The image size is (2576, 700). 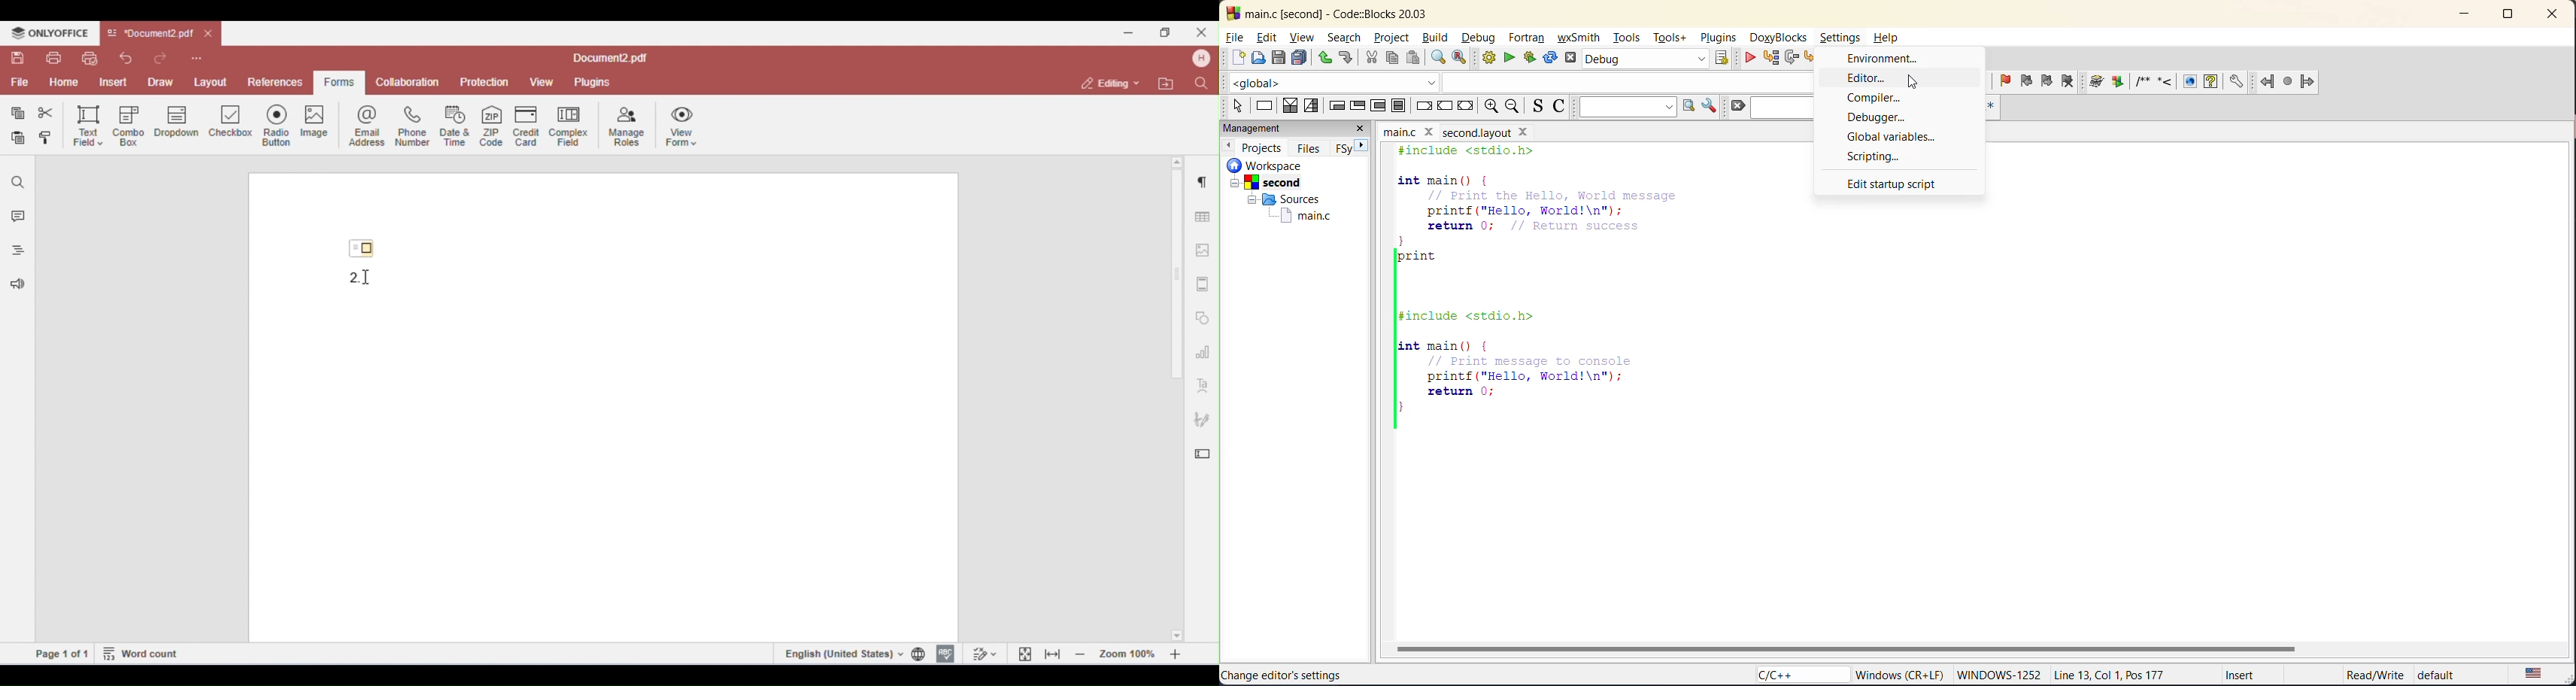 I want to click on toggle comments, so click(x=1564, y=106).